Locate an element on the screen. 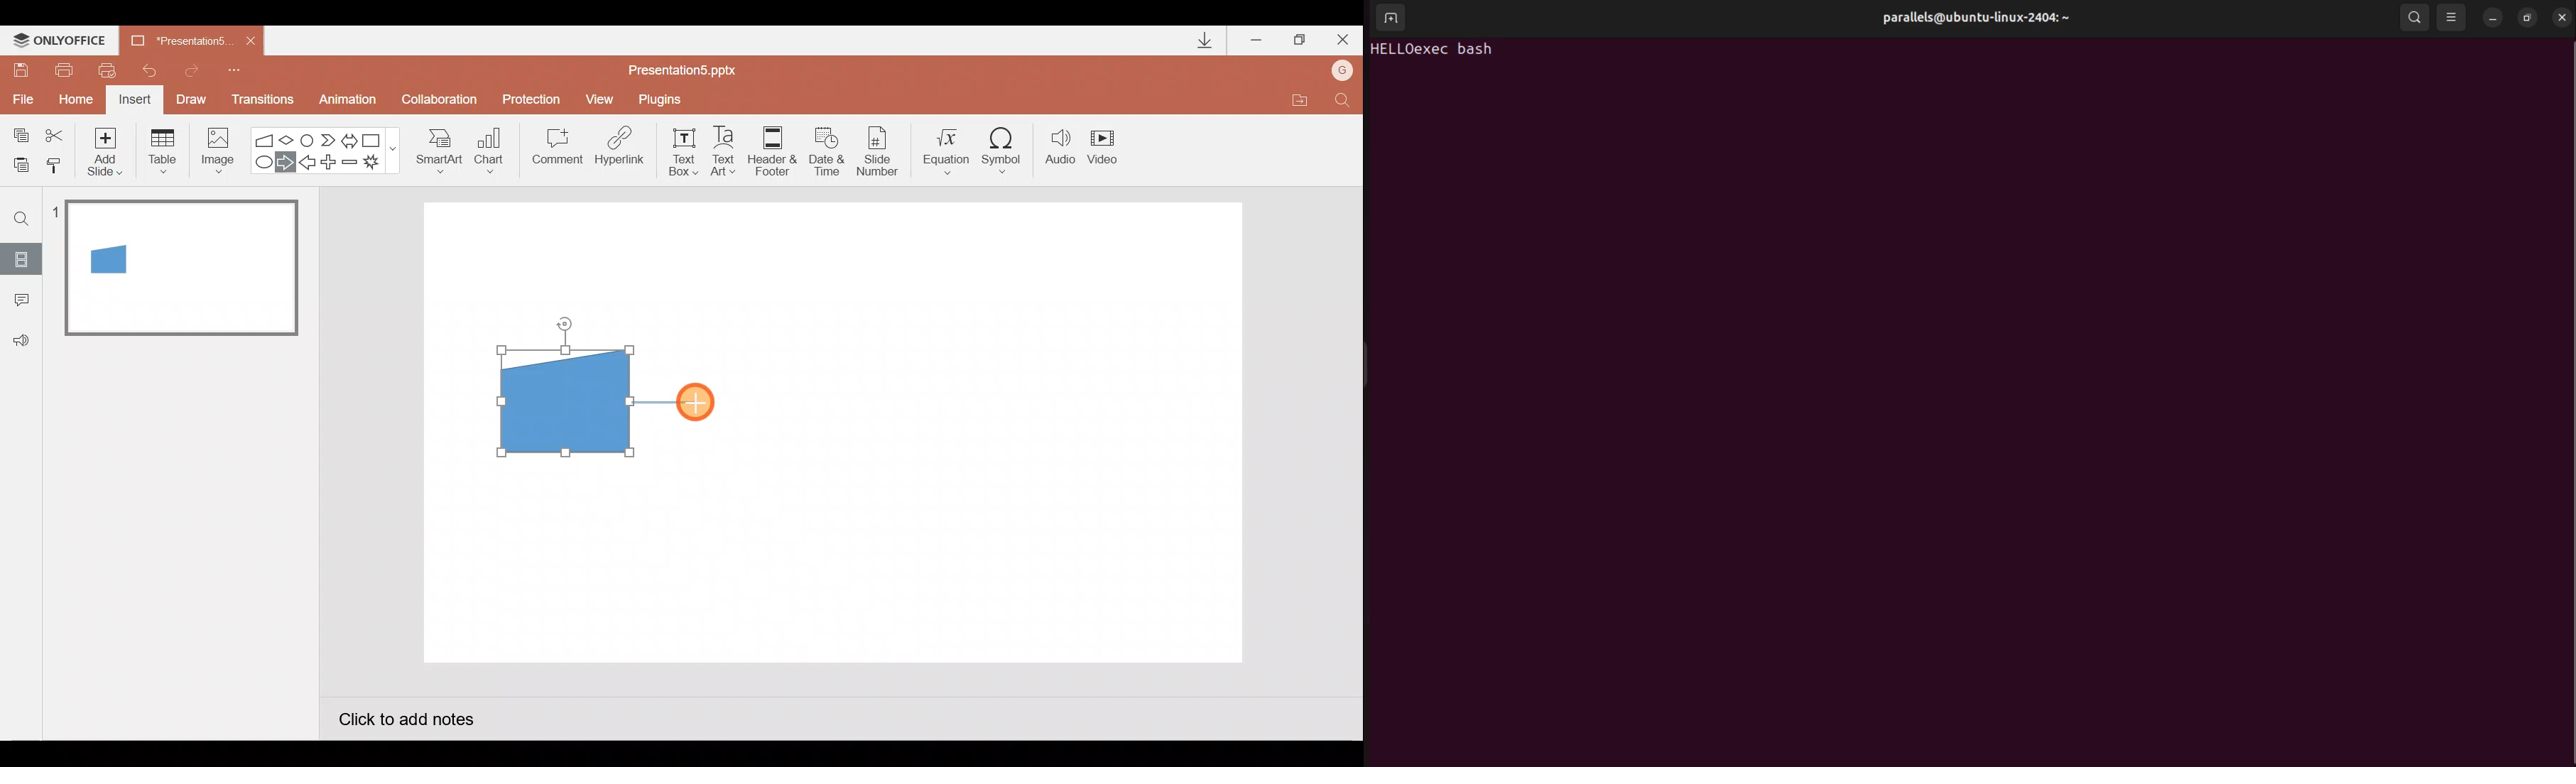  Plugins is located at coordinates (663, 99).